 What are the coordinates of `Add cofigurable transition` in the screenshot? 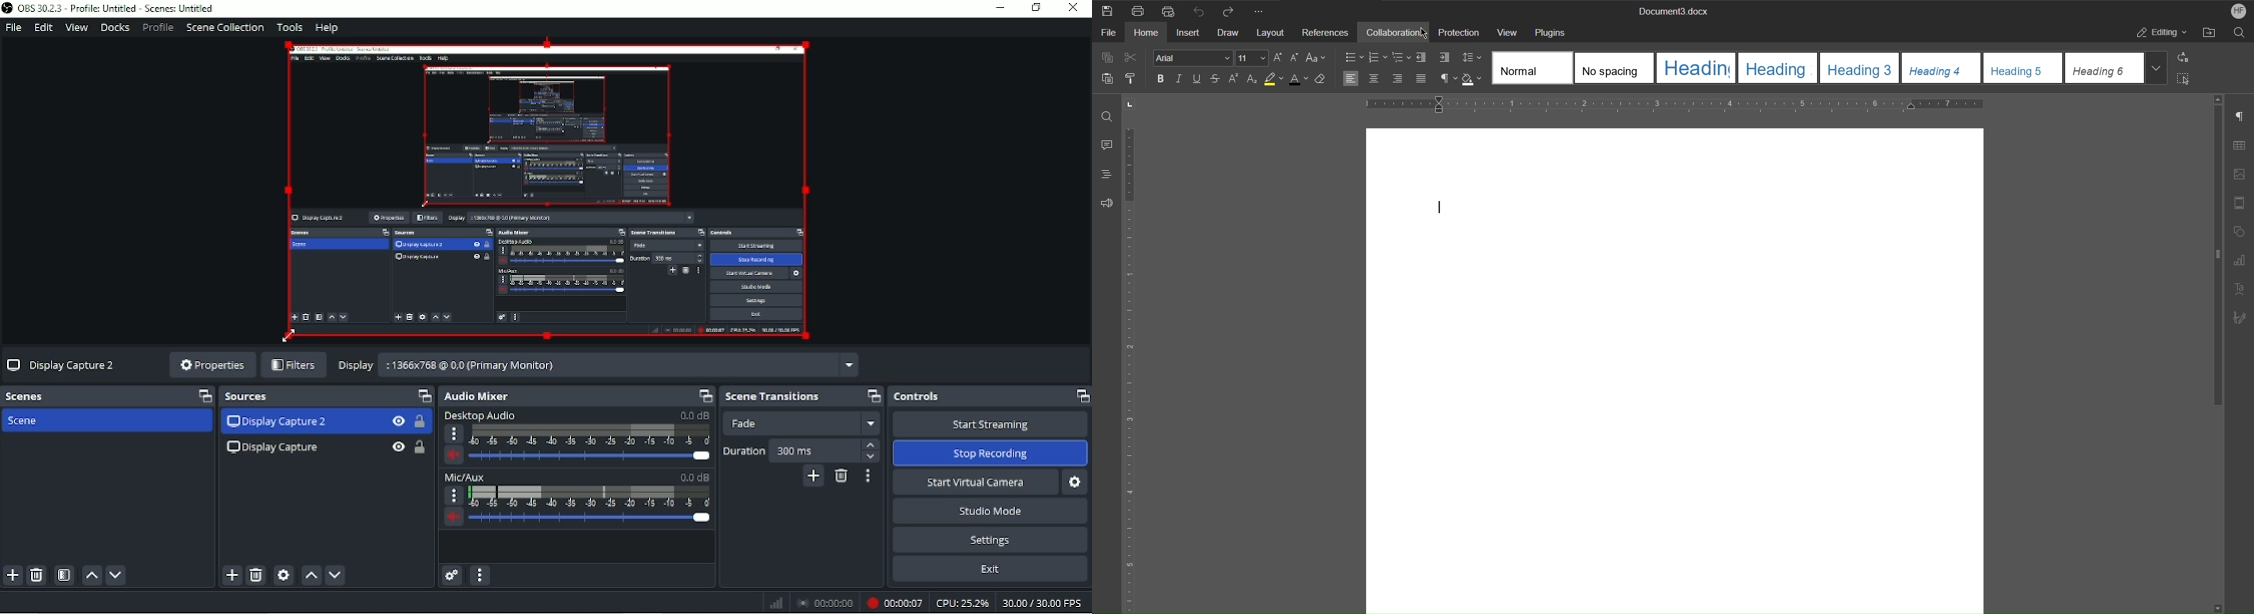 It's located at (813, 476).